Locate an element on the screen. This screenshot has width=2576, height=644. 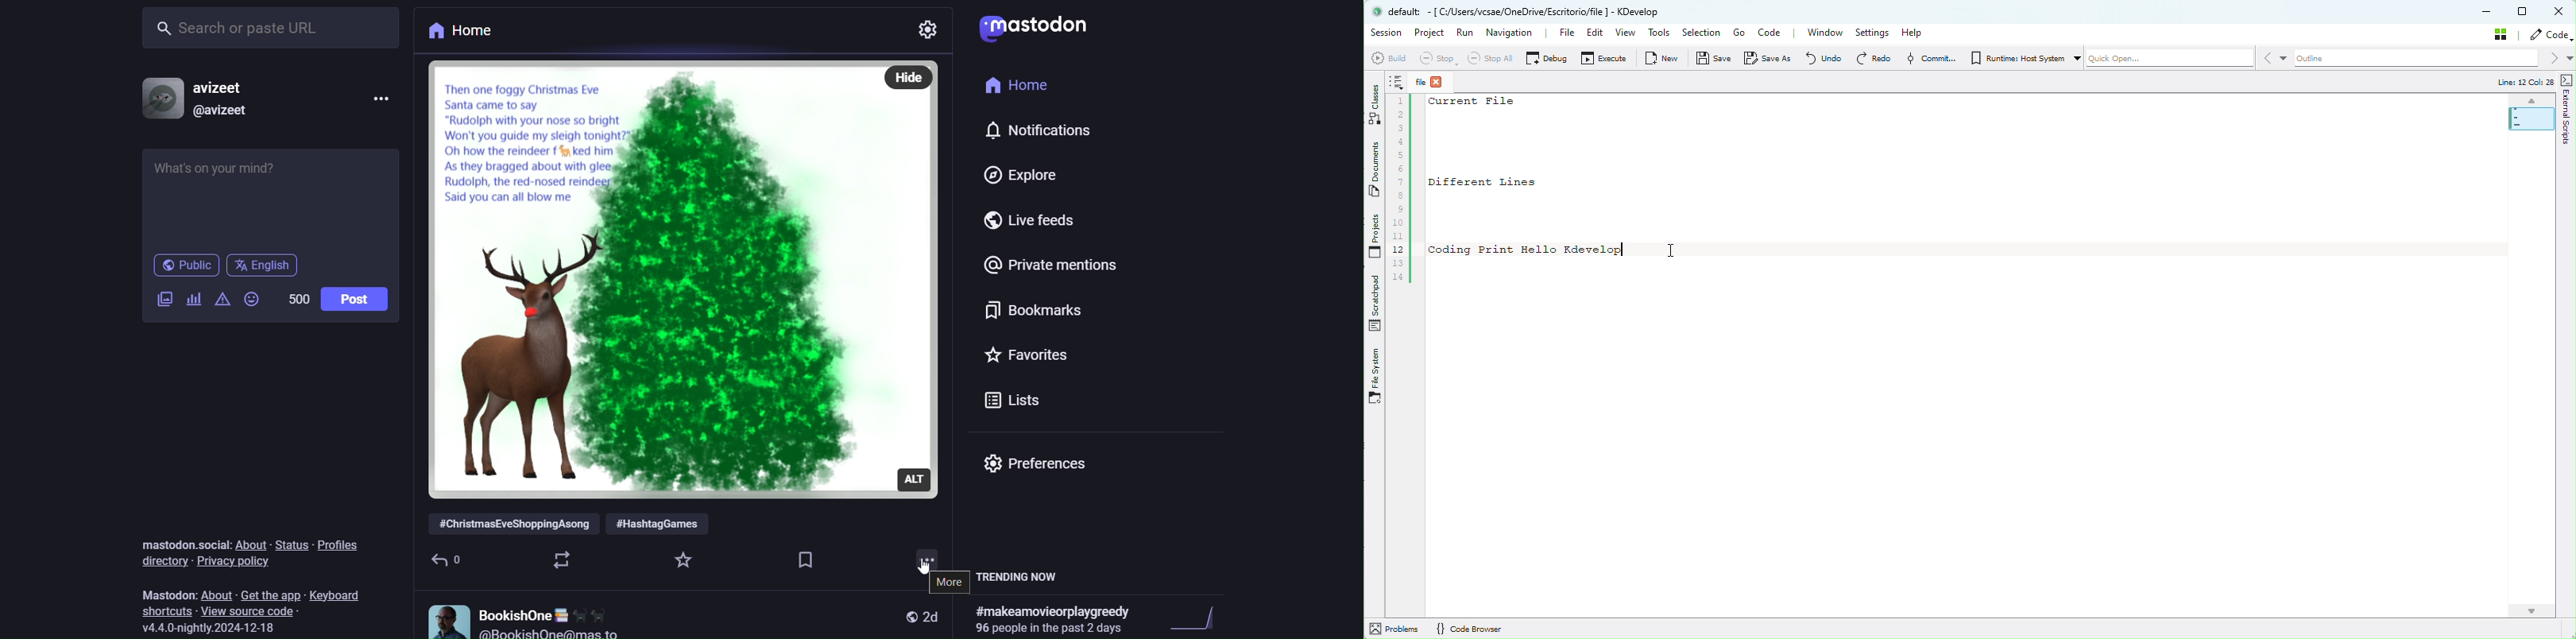
explore is located at coordinates (1019, 175).